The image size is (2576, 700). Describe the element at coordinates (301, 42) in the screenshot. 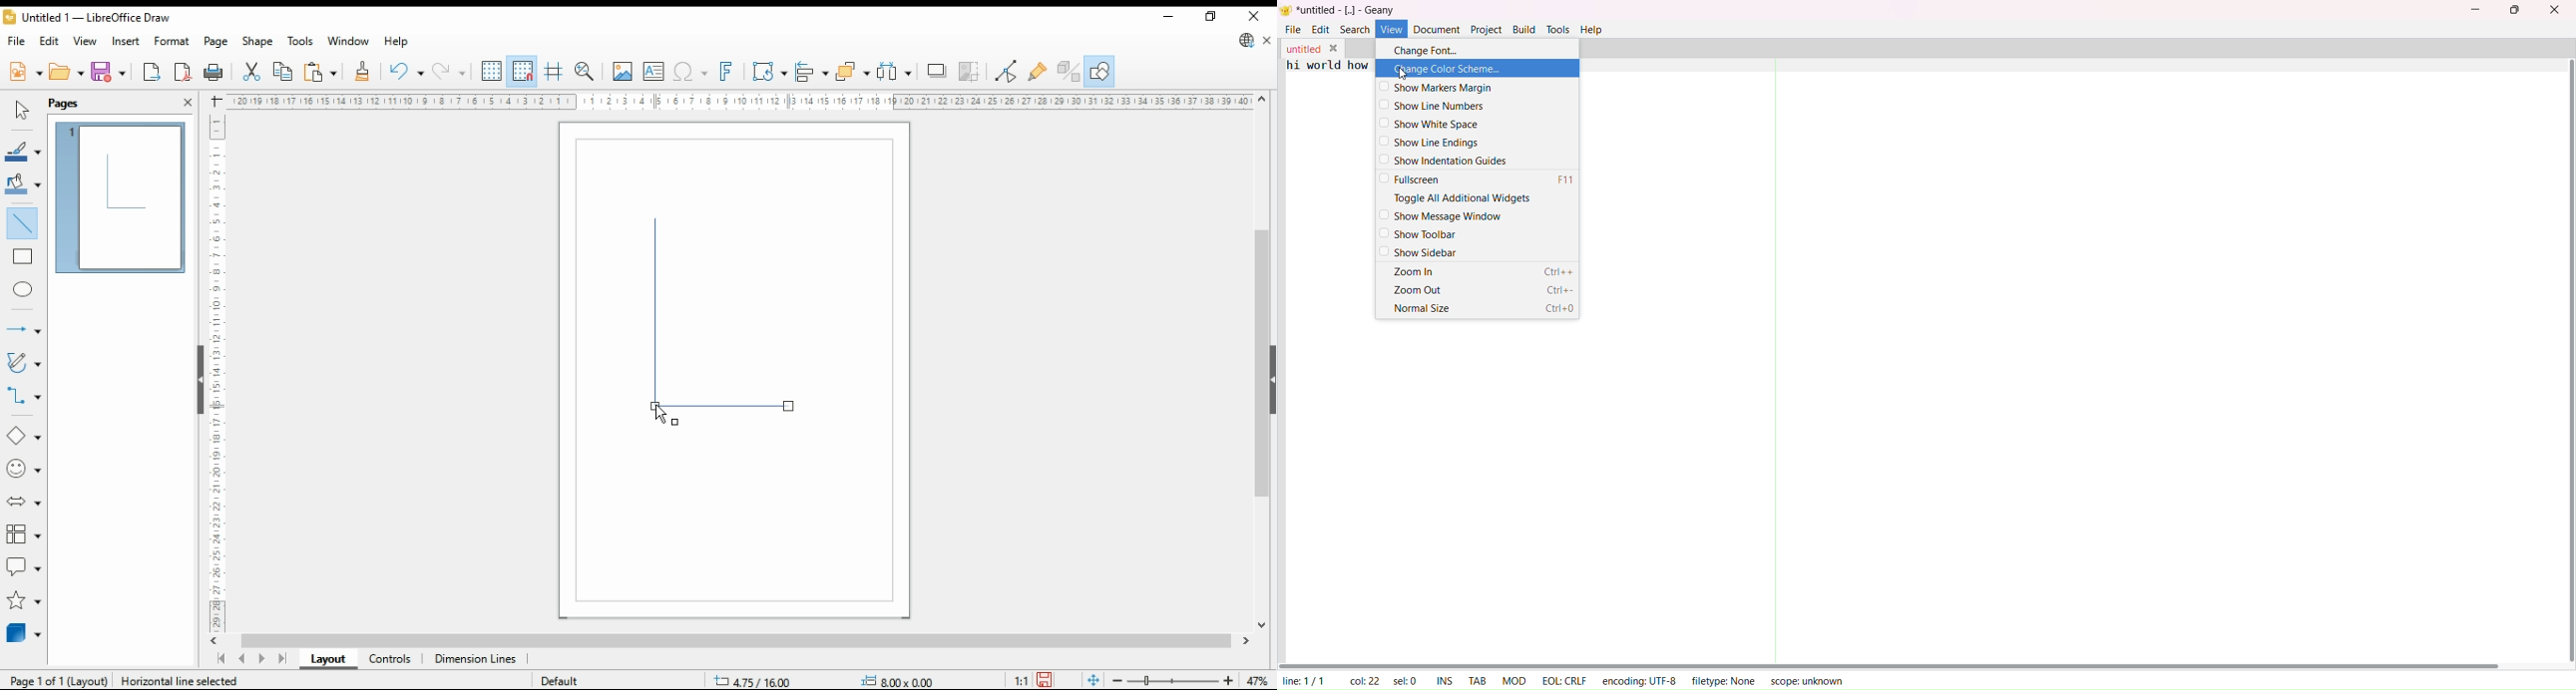

I see `tools` at that location.